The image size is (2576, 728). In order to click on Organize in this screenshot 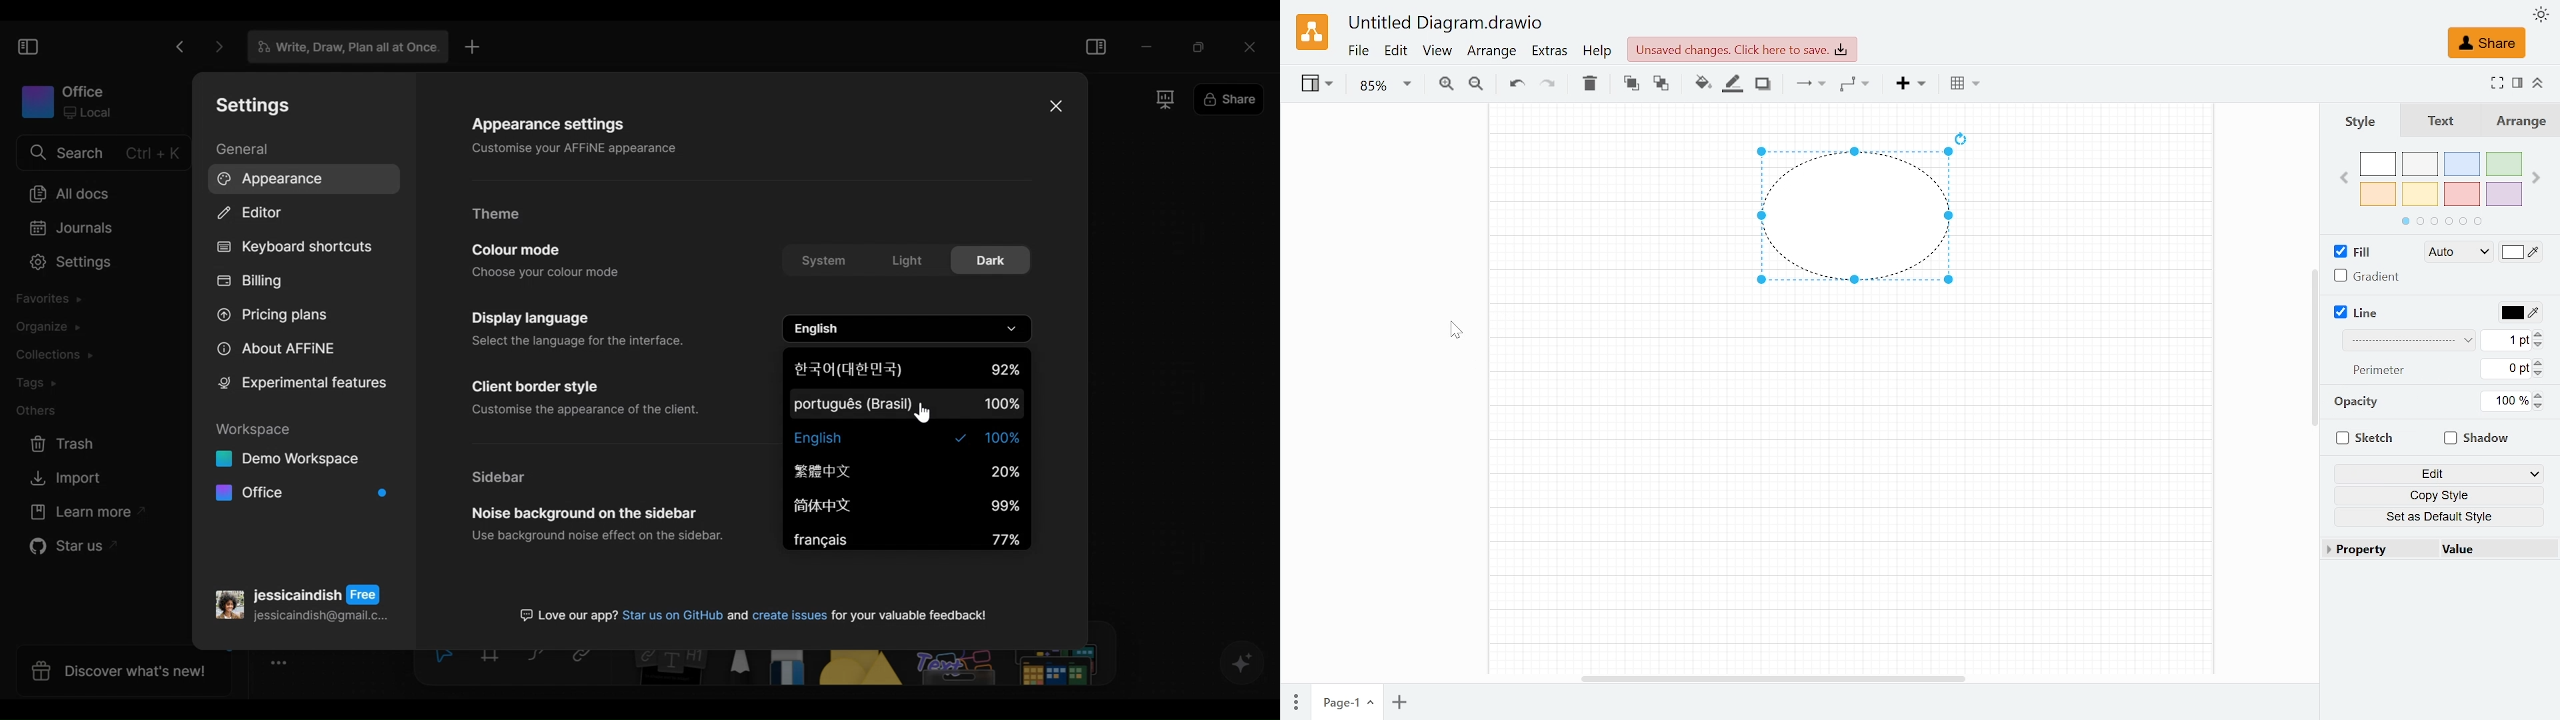, I will do `click(47, 328)`.